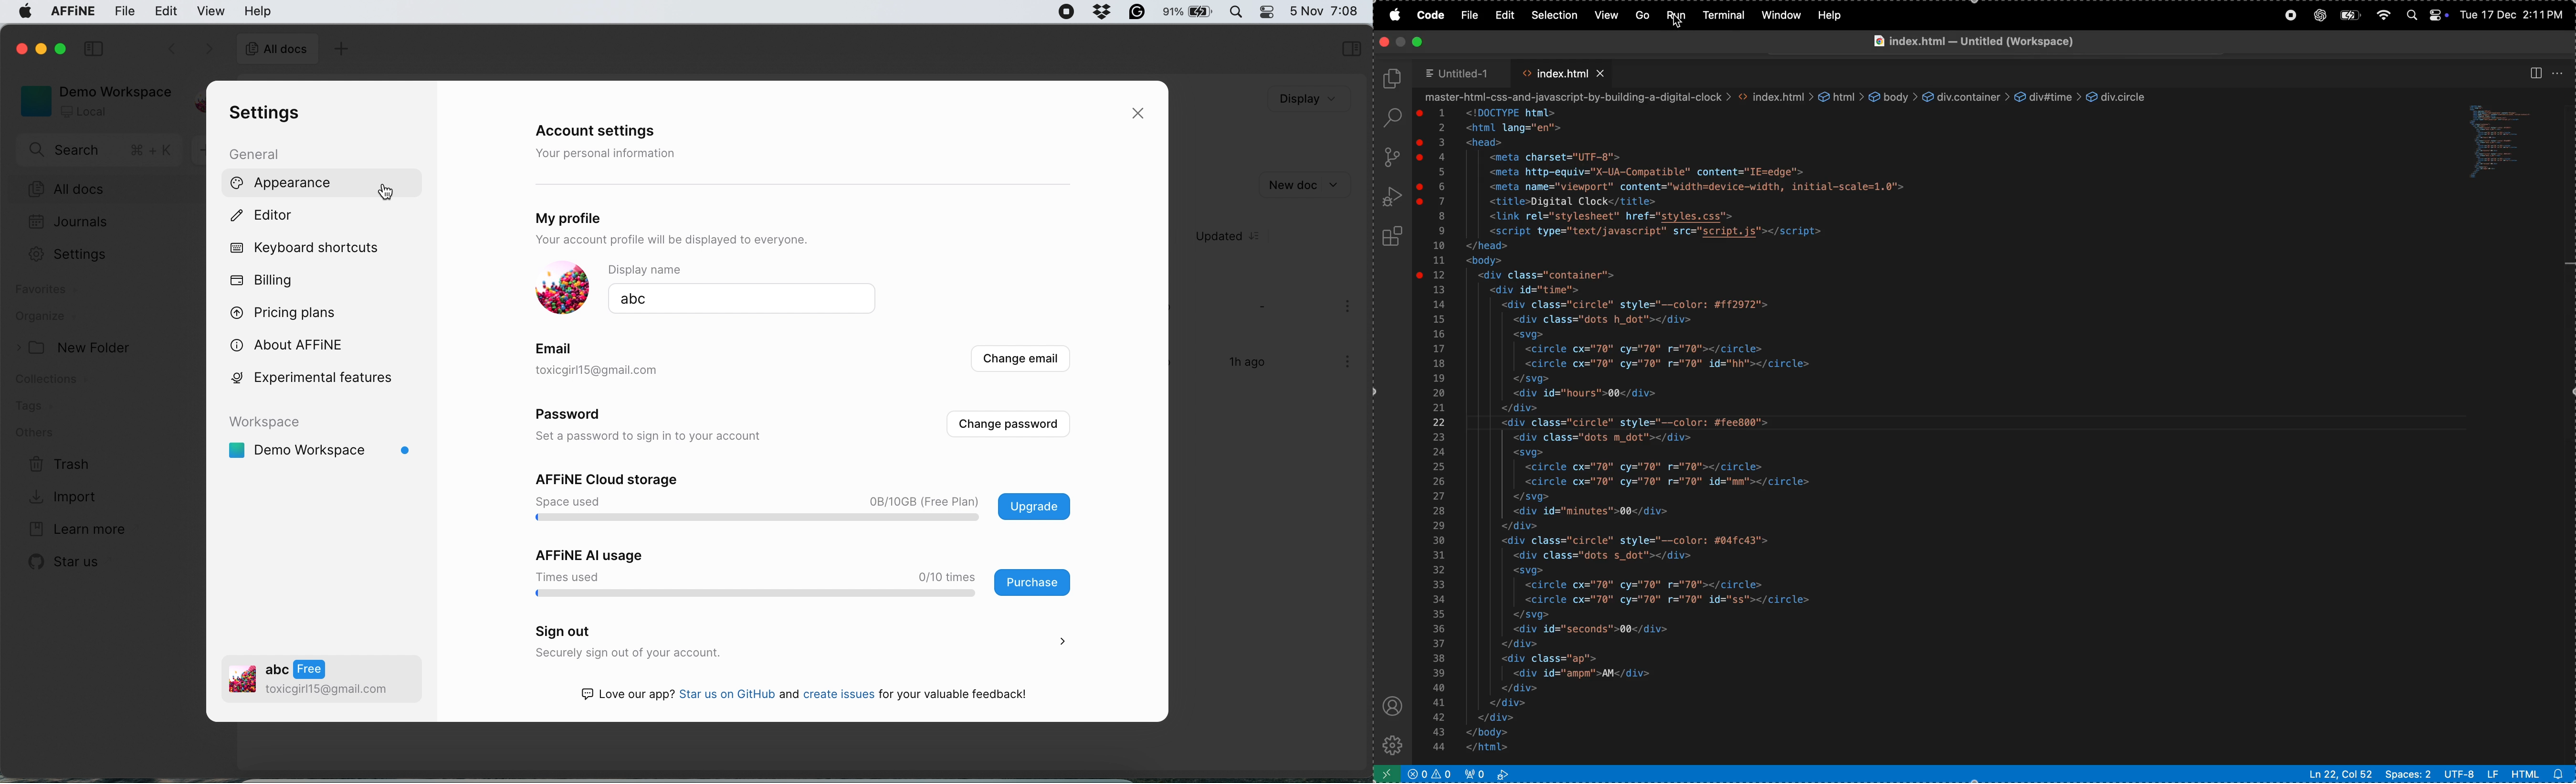 The width and height of the screenshot is (2576, 784). What do you see at coordinates (1394, 17) in the screenshot?
I see `apple menu` at bounding box center [1394, 17].